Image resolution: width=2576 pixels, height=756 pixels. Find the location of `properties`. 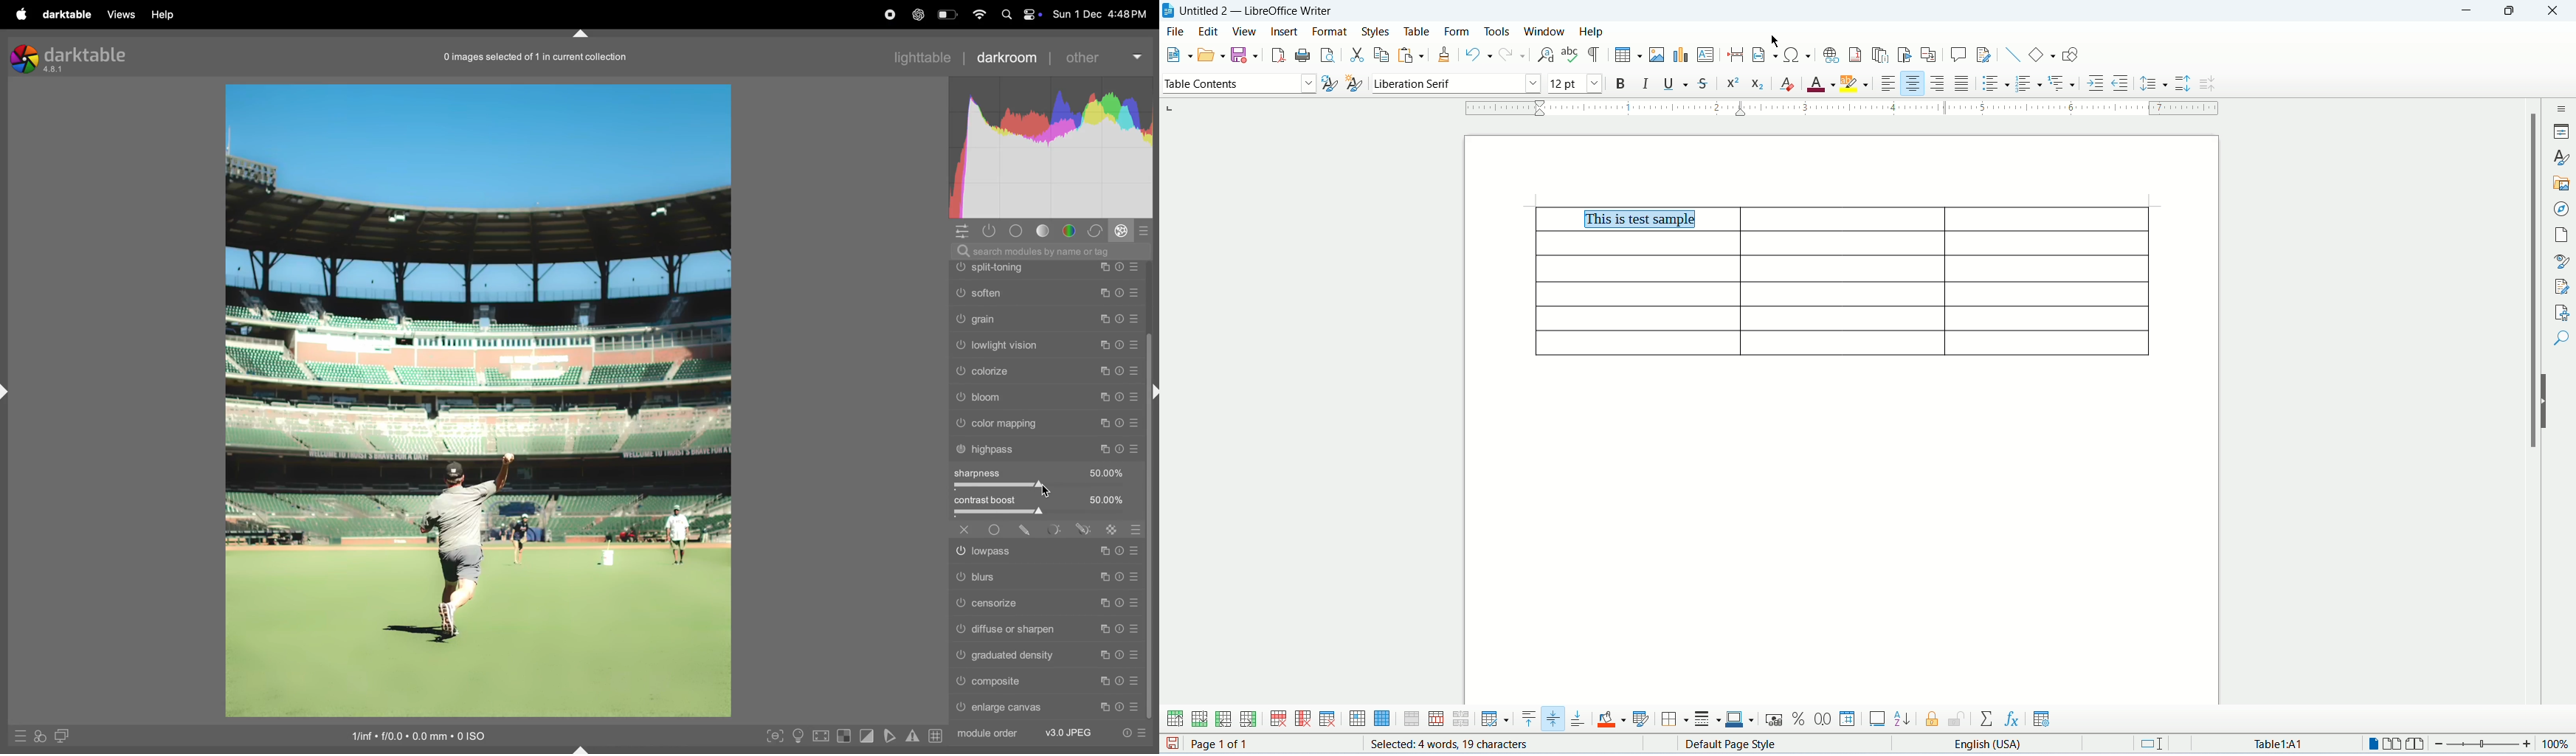

properties is located at coordinates (2563, 132).